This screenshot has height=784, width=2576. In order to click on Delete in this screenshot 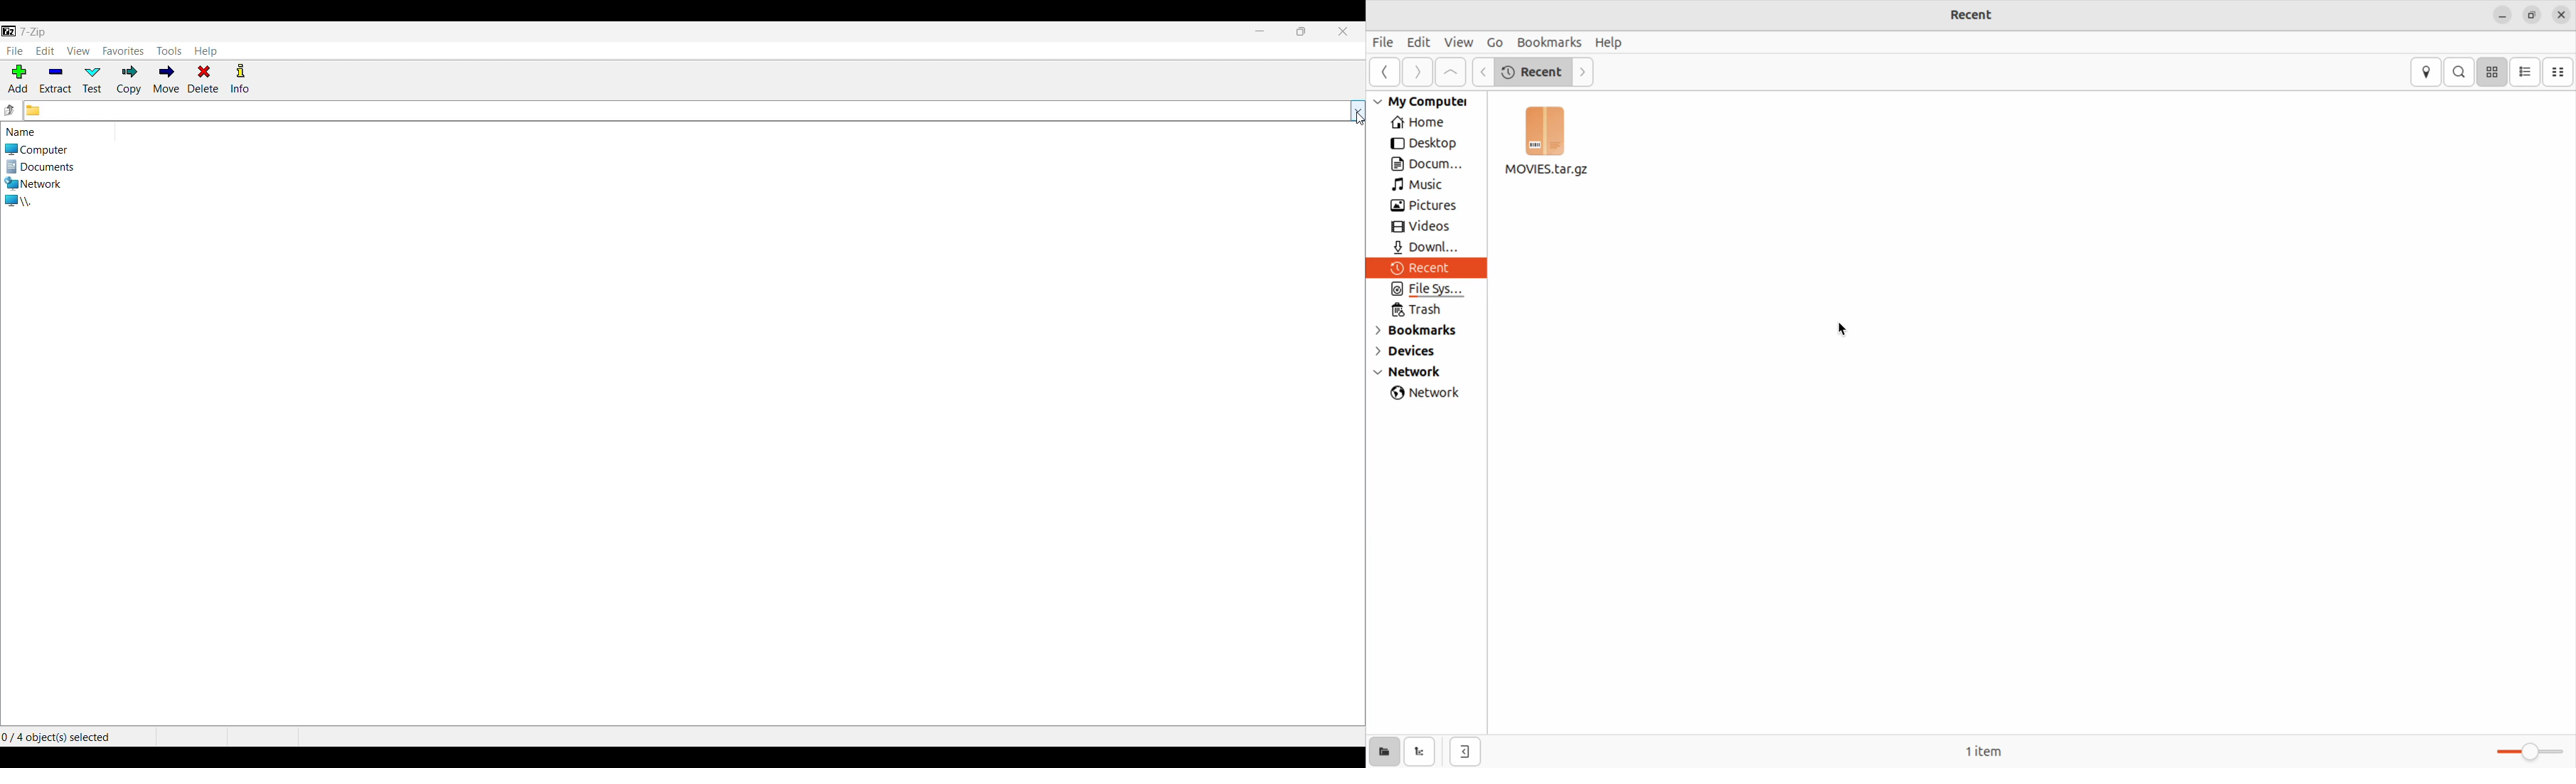, I will do `click(203, 79)`.